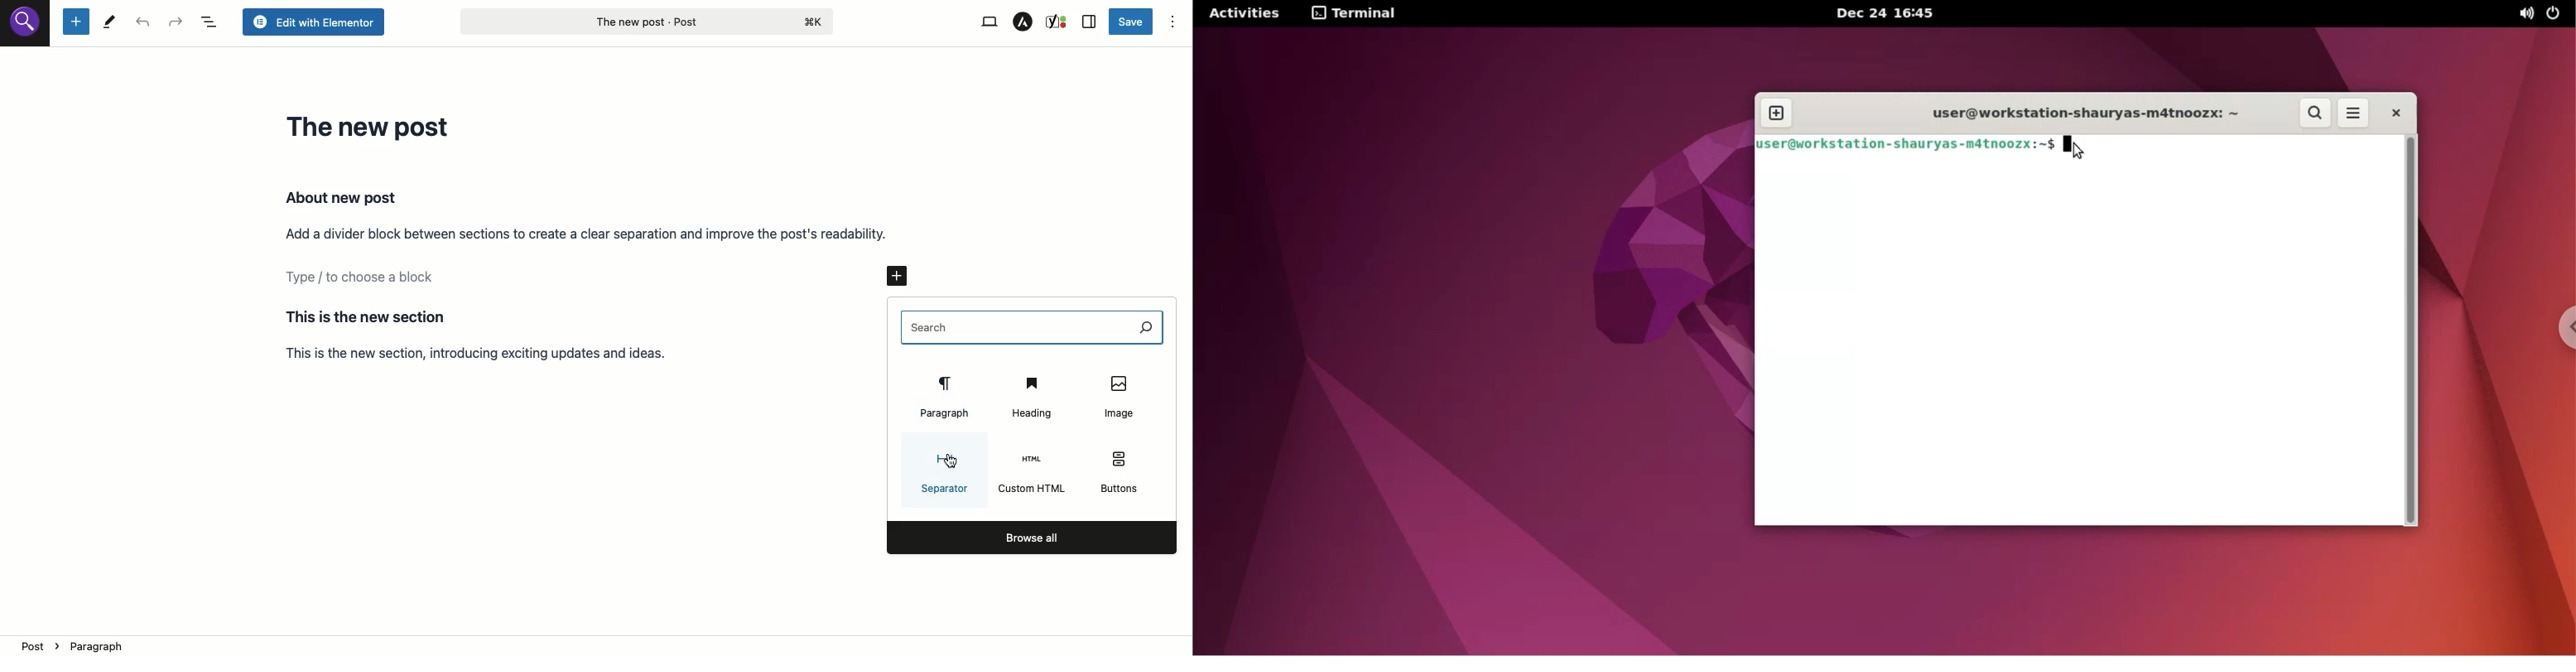 This screenshot has width=2576, height=672. Describe the element at coordinates (498, 335) in the screenshot. I see `Section 2` at that location.